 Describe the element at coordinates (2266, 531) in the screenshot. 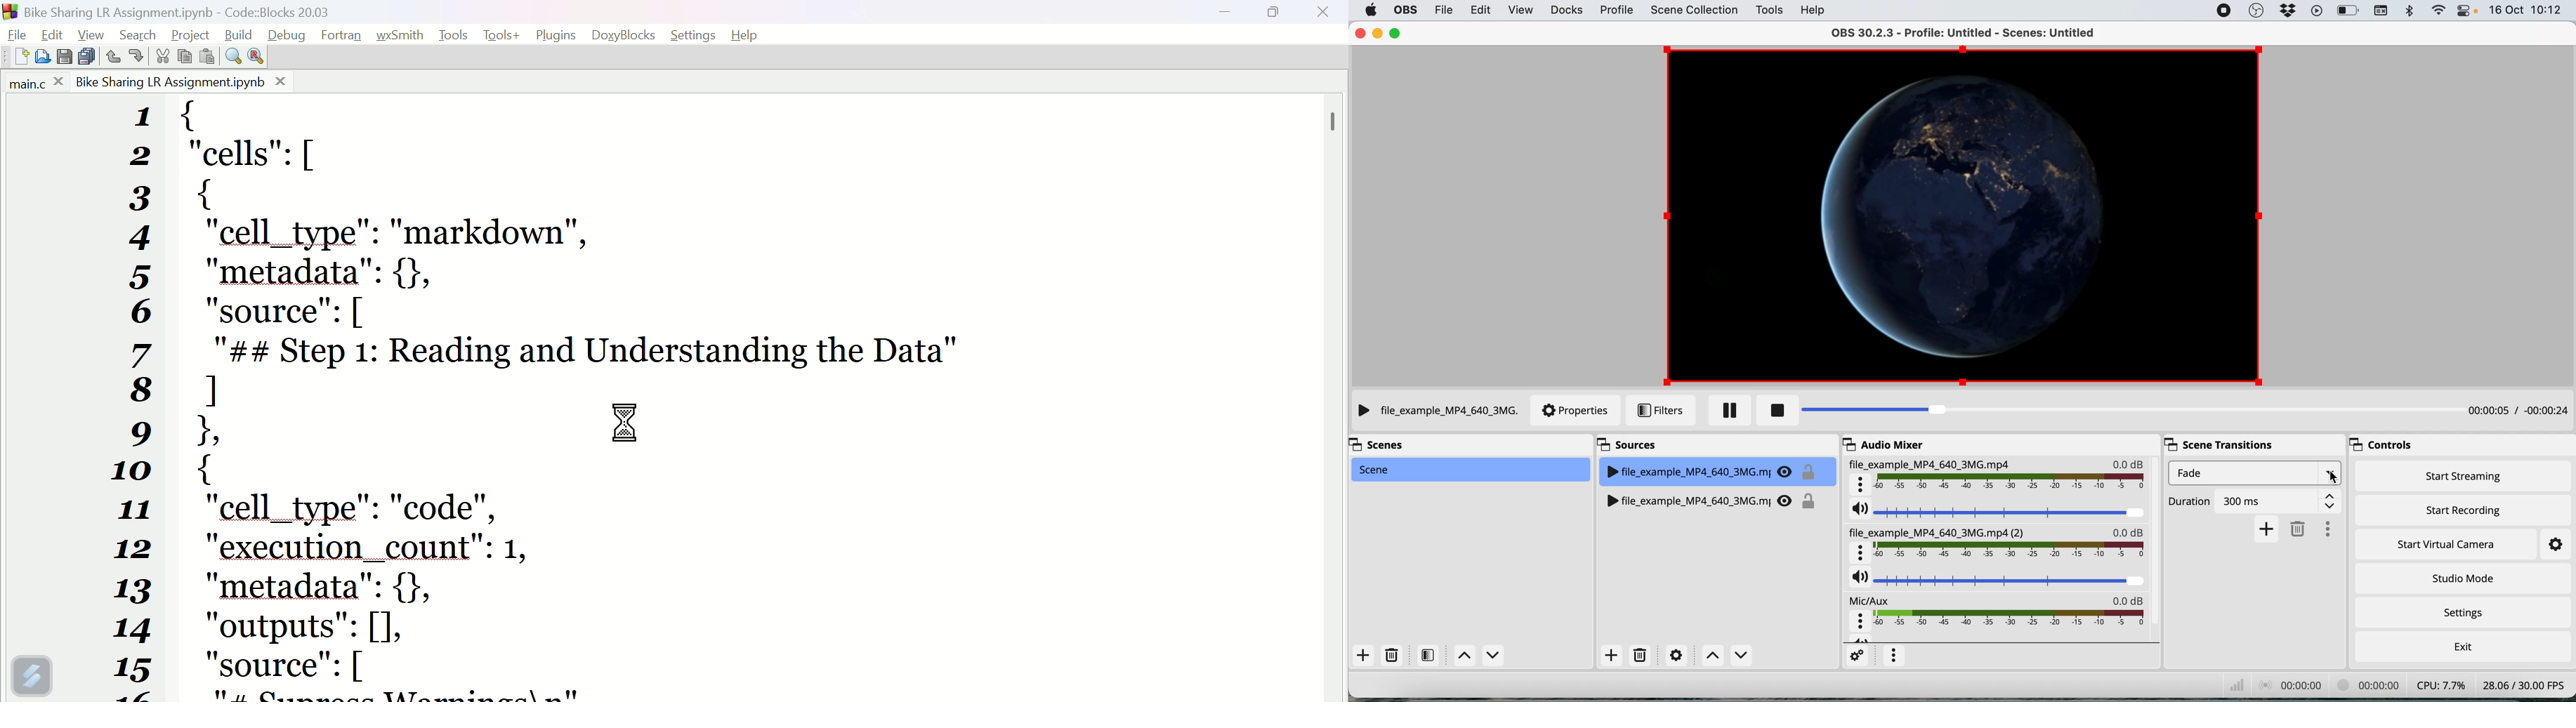

I see `add transition` at that location.